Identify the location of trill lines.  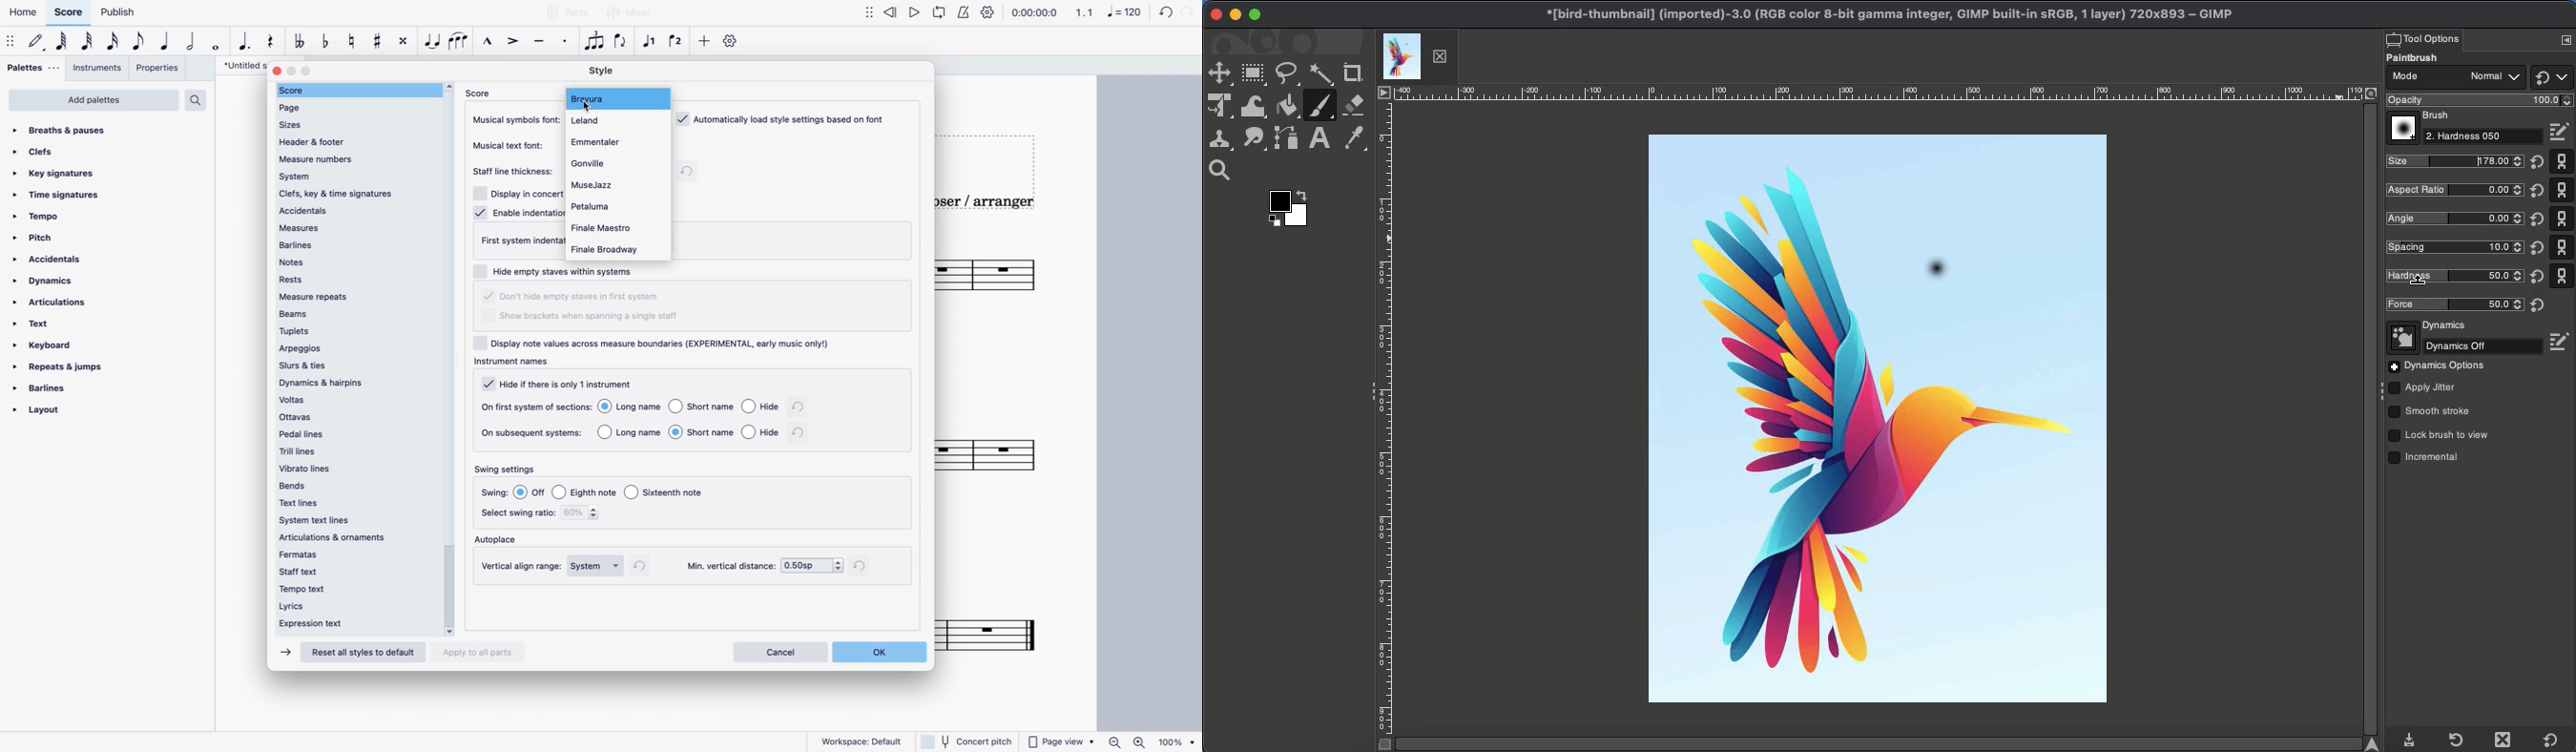
(354, 450).